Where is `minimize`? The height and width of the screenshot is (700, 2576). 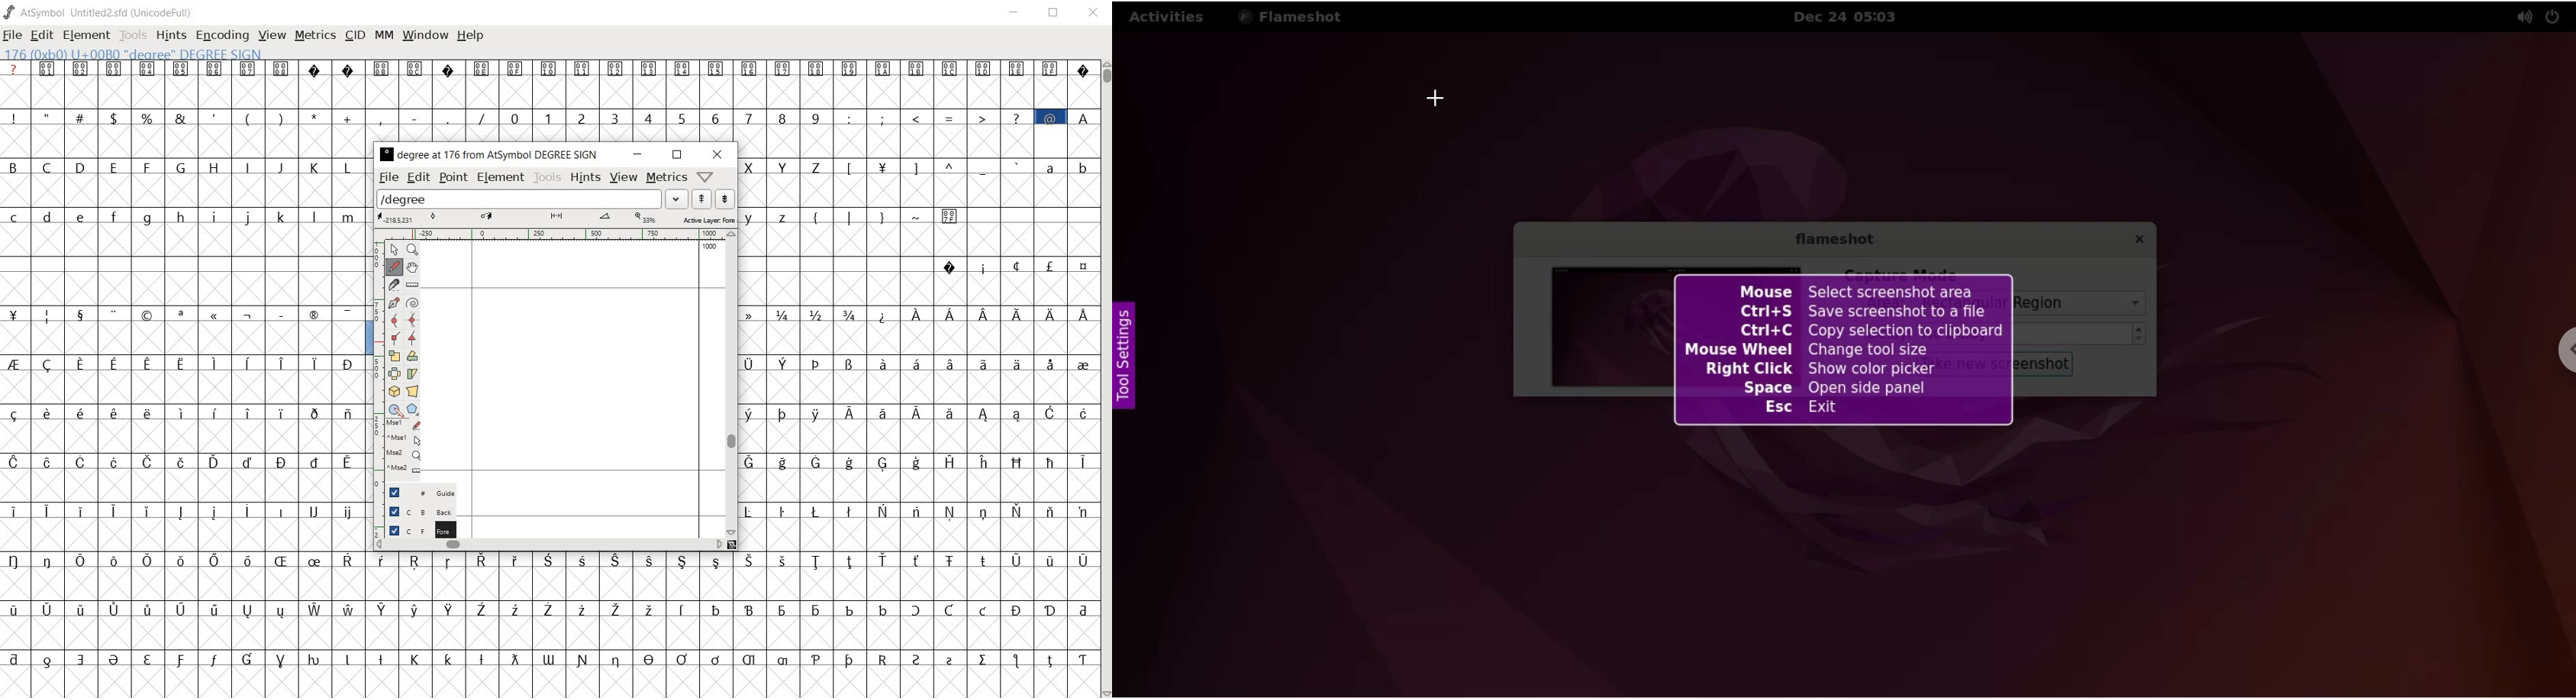 minimize is located at coordinates (1015, 12).